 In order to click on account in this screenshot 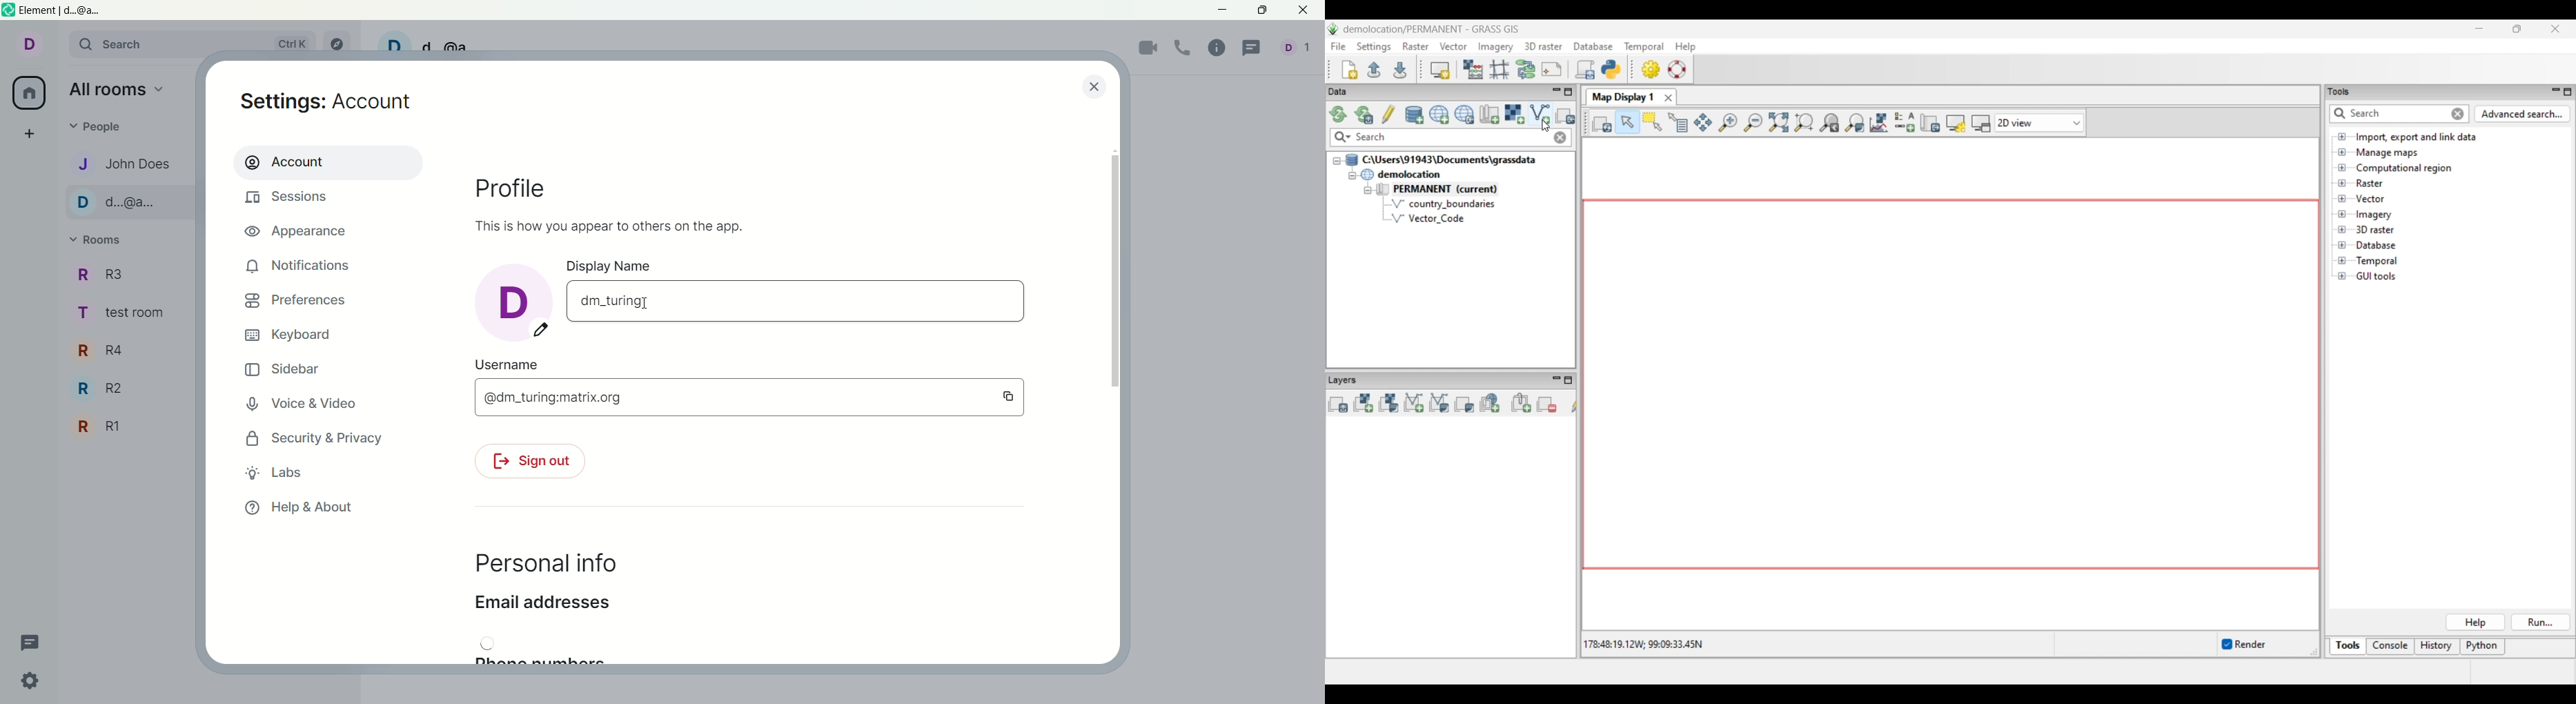, I will do `click(326, 162)`.